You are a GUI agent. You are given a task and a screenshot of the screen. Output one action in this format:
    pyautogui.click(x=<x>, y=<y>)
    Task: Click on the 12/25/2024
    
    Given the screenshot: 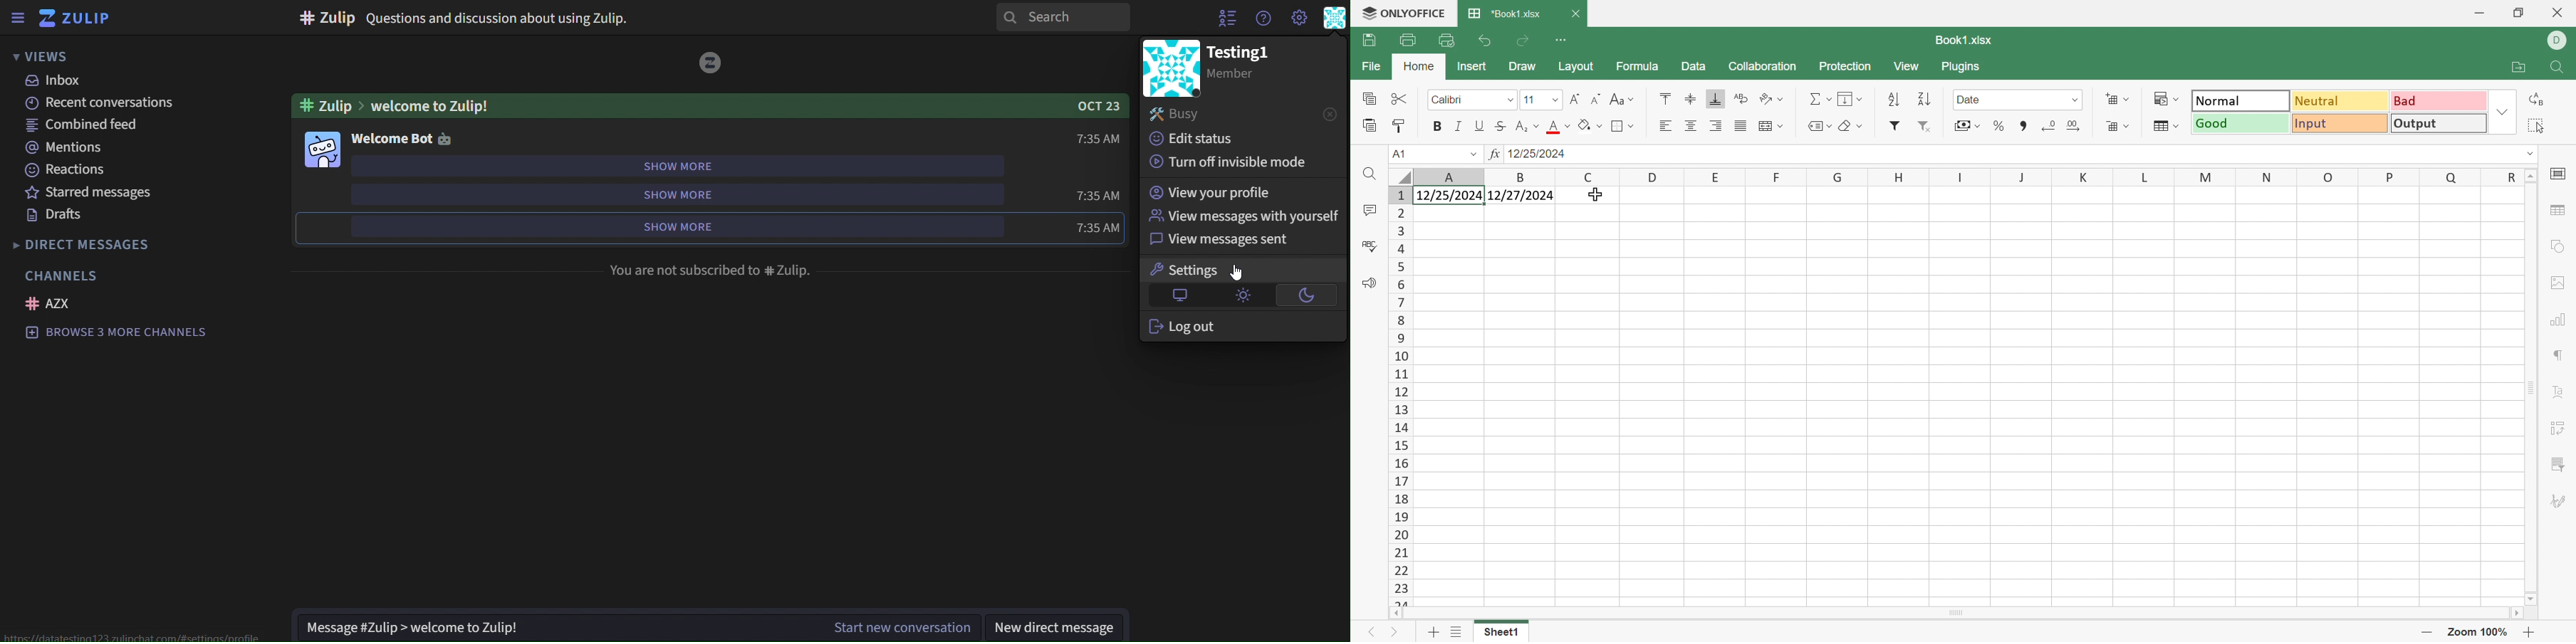 What is the action you would take?
    pyautogui.click(x=1447, y=195)
    